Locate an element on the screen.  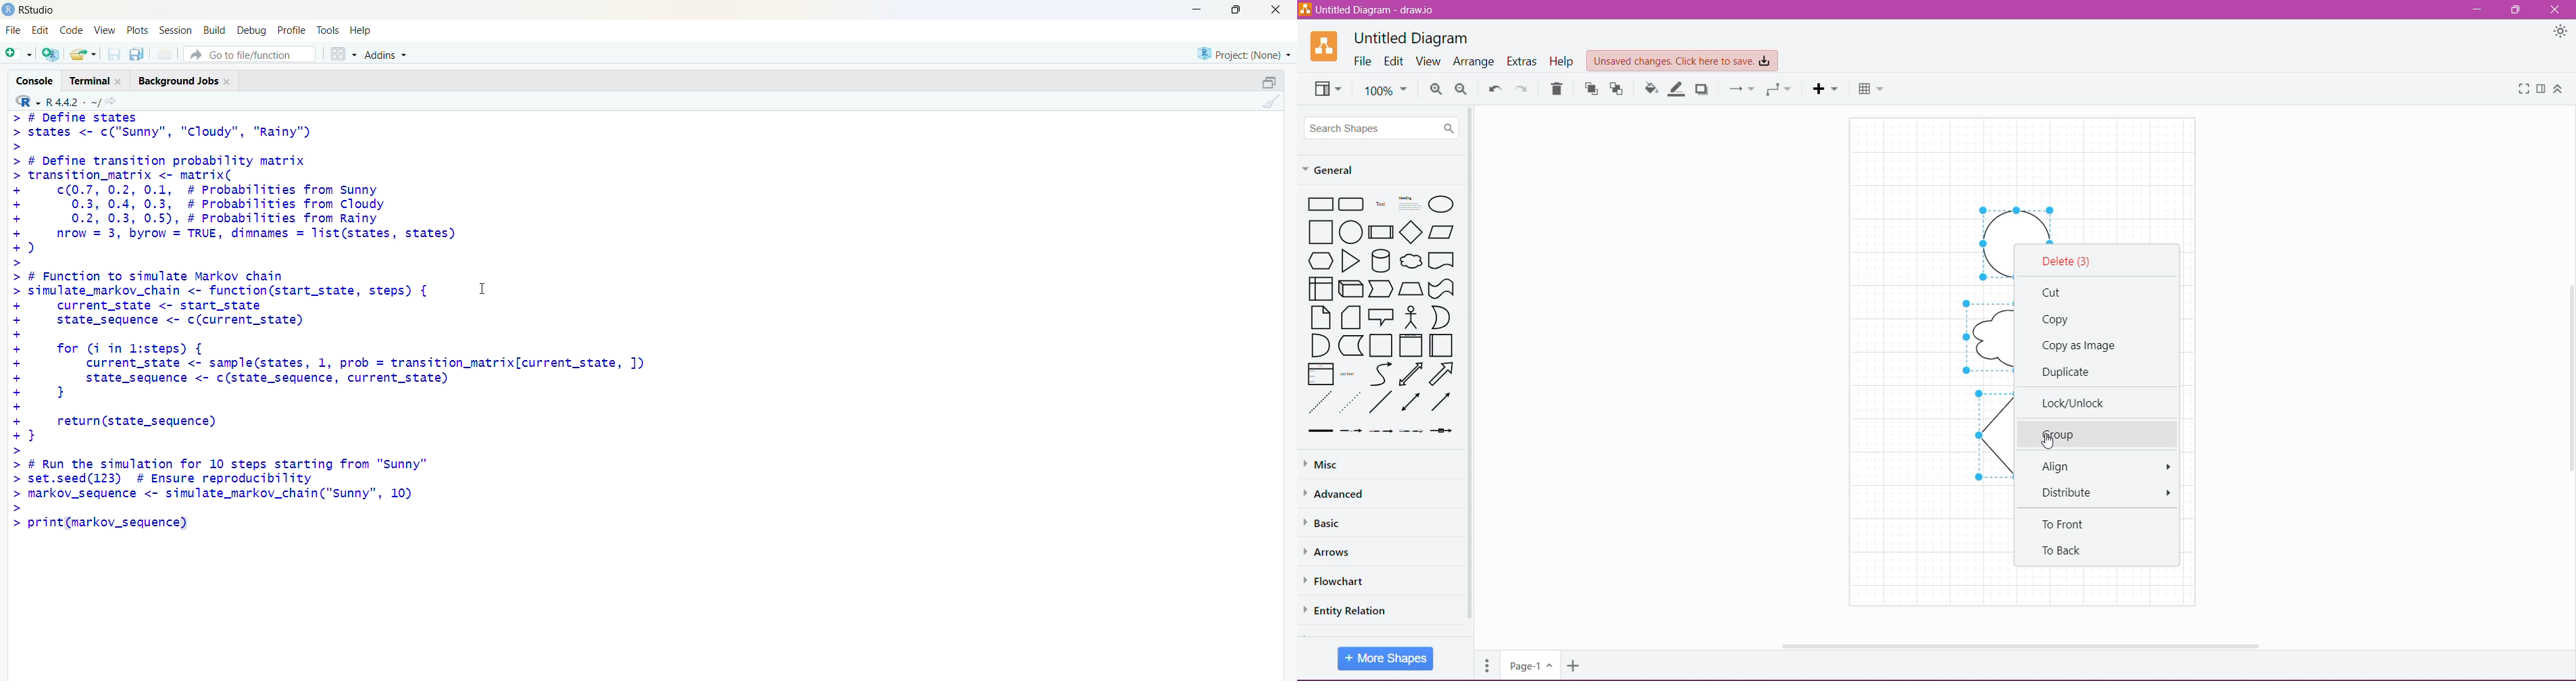
session is located at coordinates (176, 30).